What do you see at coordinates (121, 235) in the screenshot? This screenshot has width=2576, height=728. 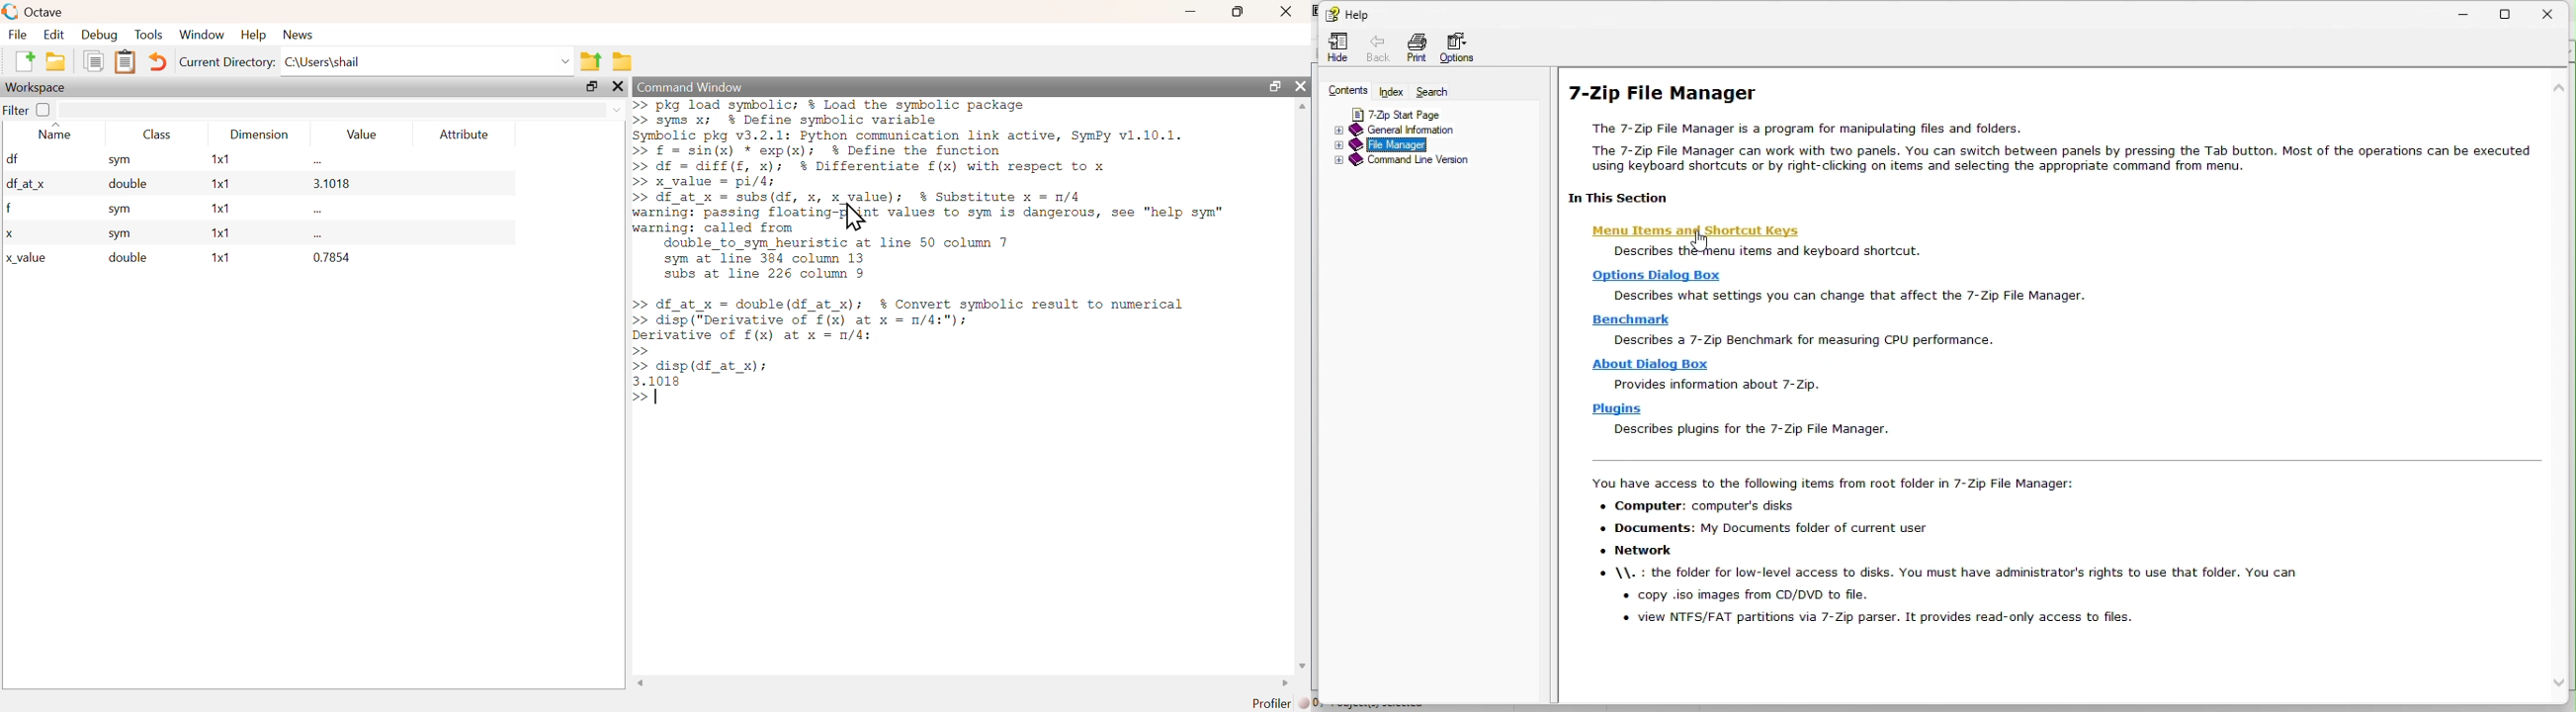 I see `sym` at bounding box center [121, 235].